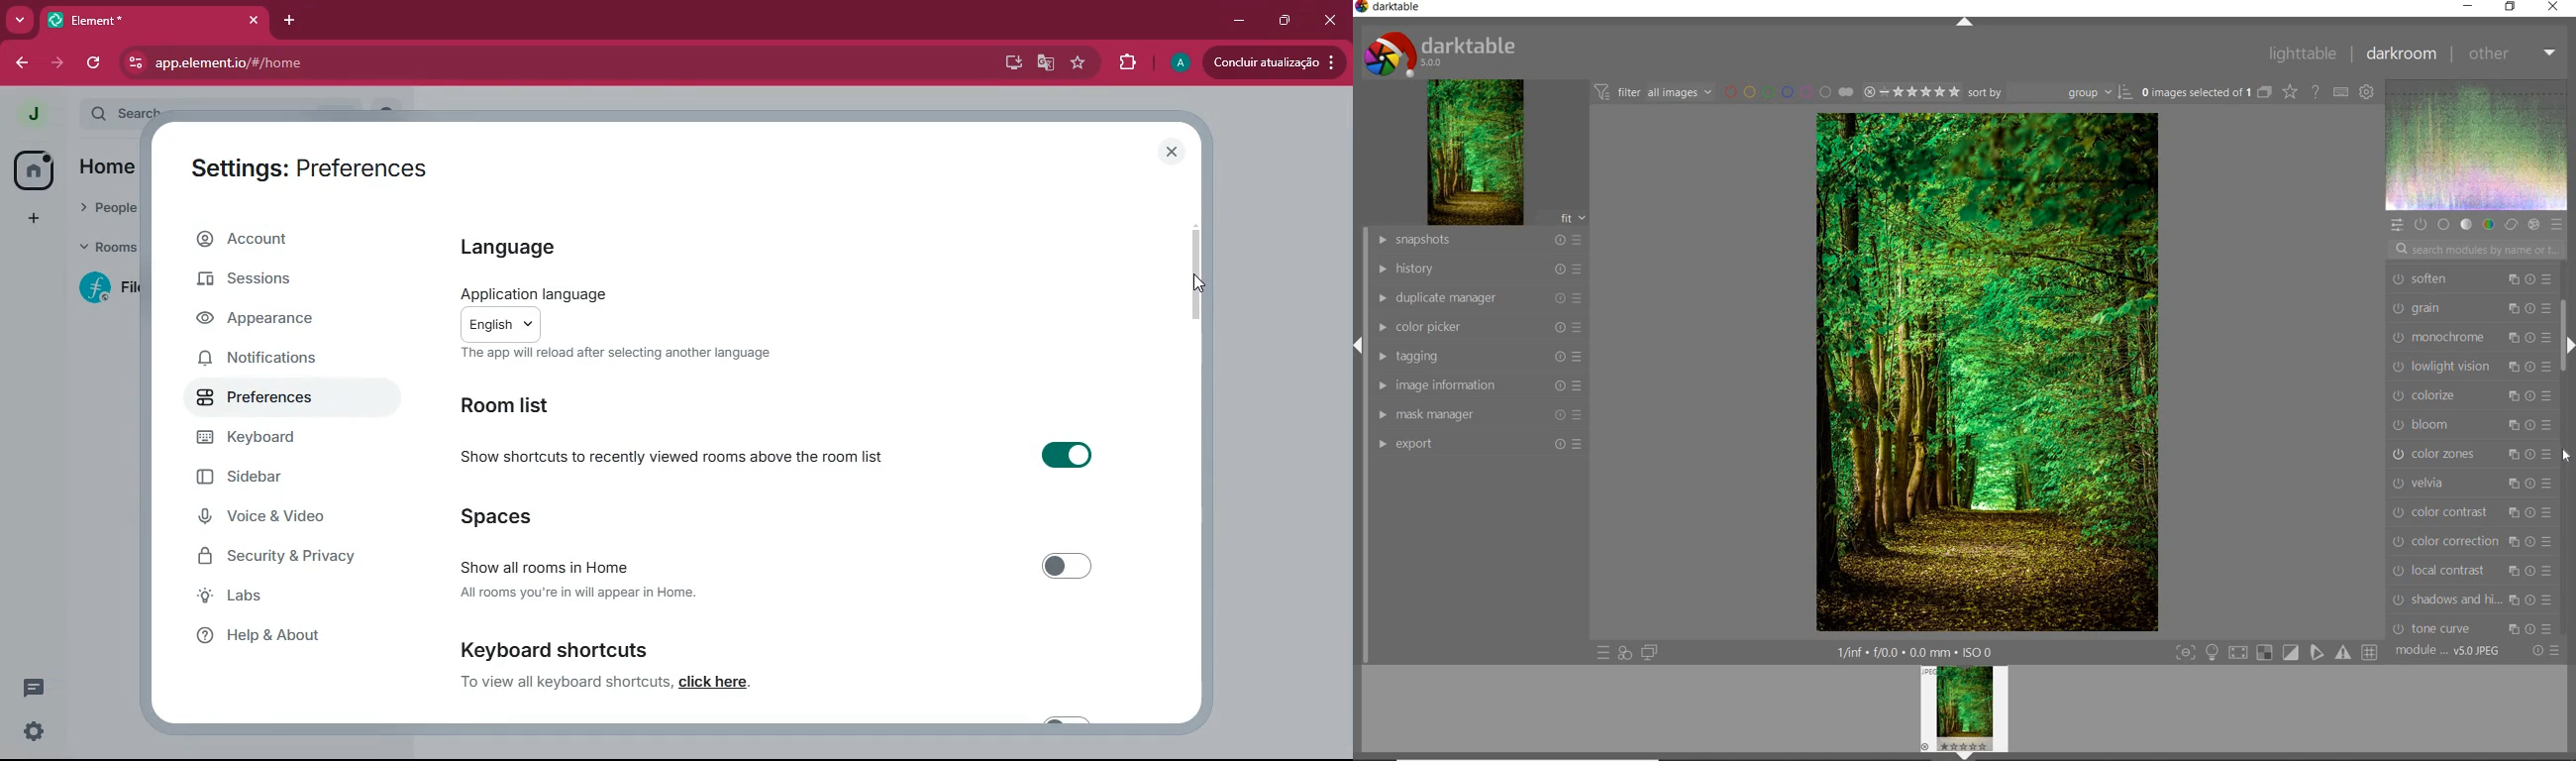  What do you see at coordinates (268, 480) in the screenshot?
I see `sidebar` at bounding box center [268, 480].